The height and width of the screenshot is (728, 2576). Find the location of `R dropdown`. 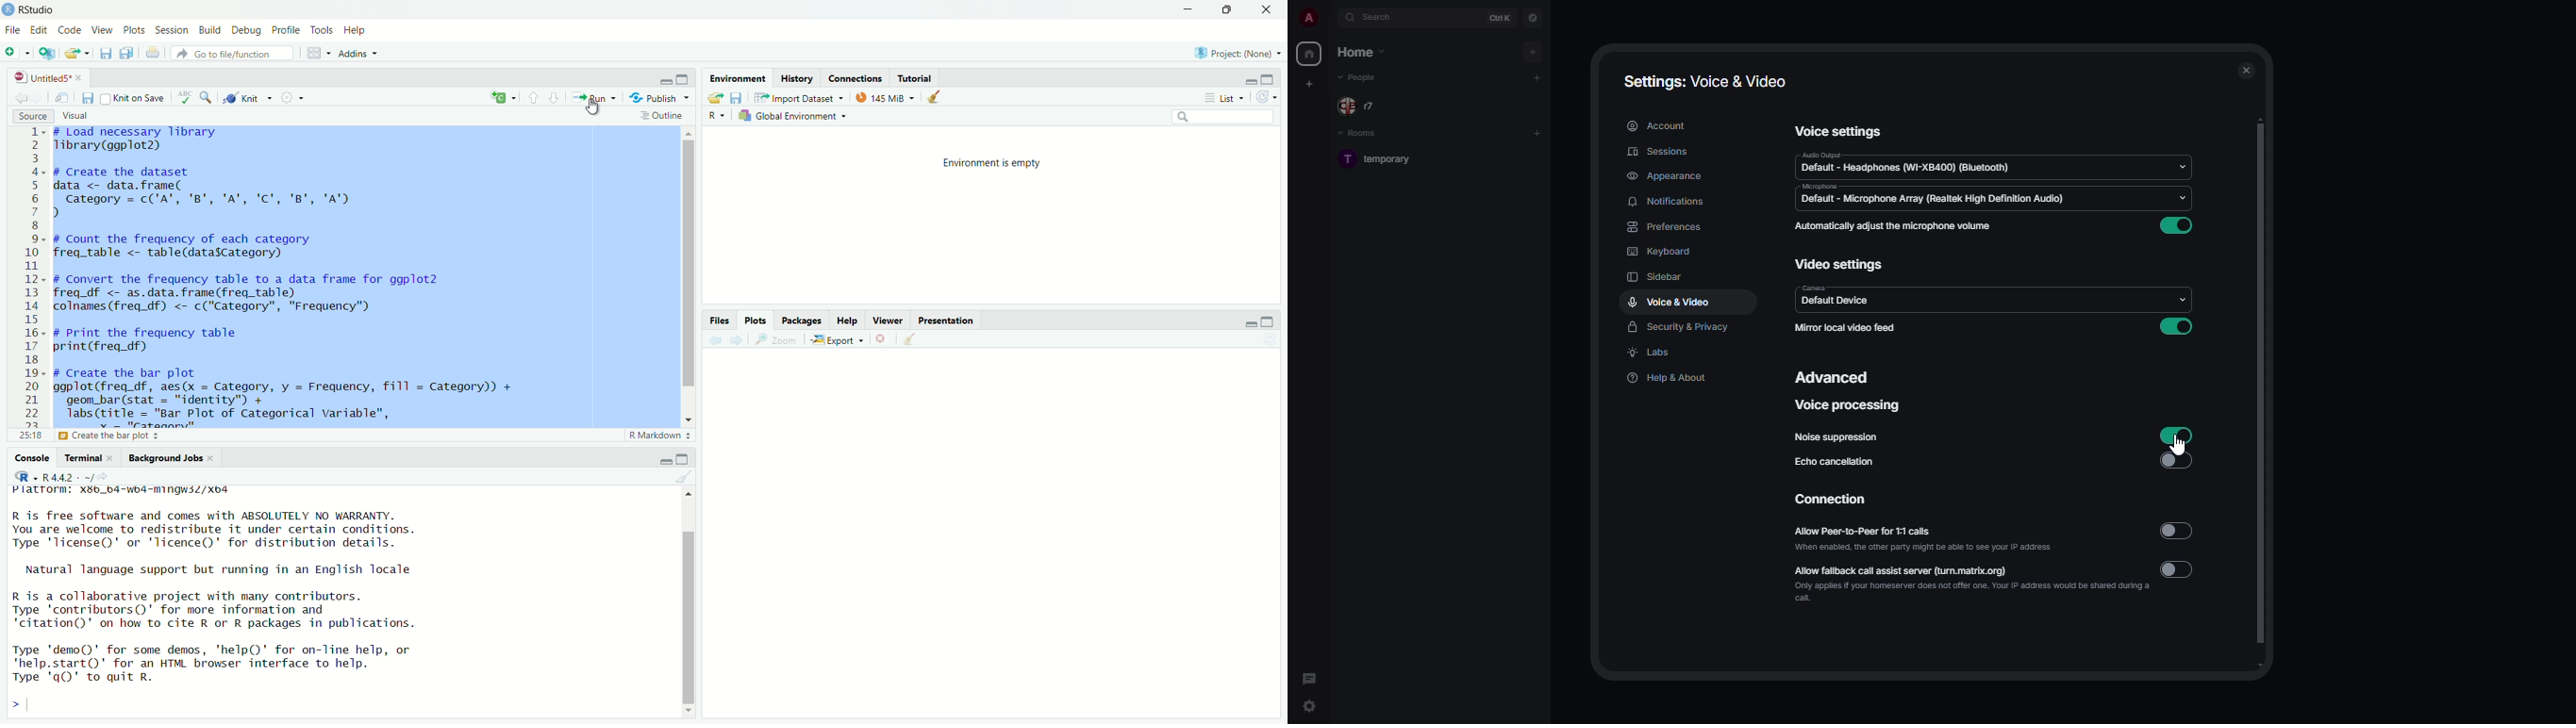

R dropdown is located at coordinates (718, 116).